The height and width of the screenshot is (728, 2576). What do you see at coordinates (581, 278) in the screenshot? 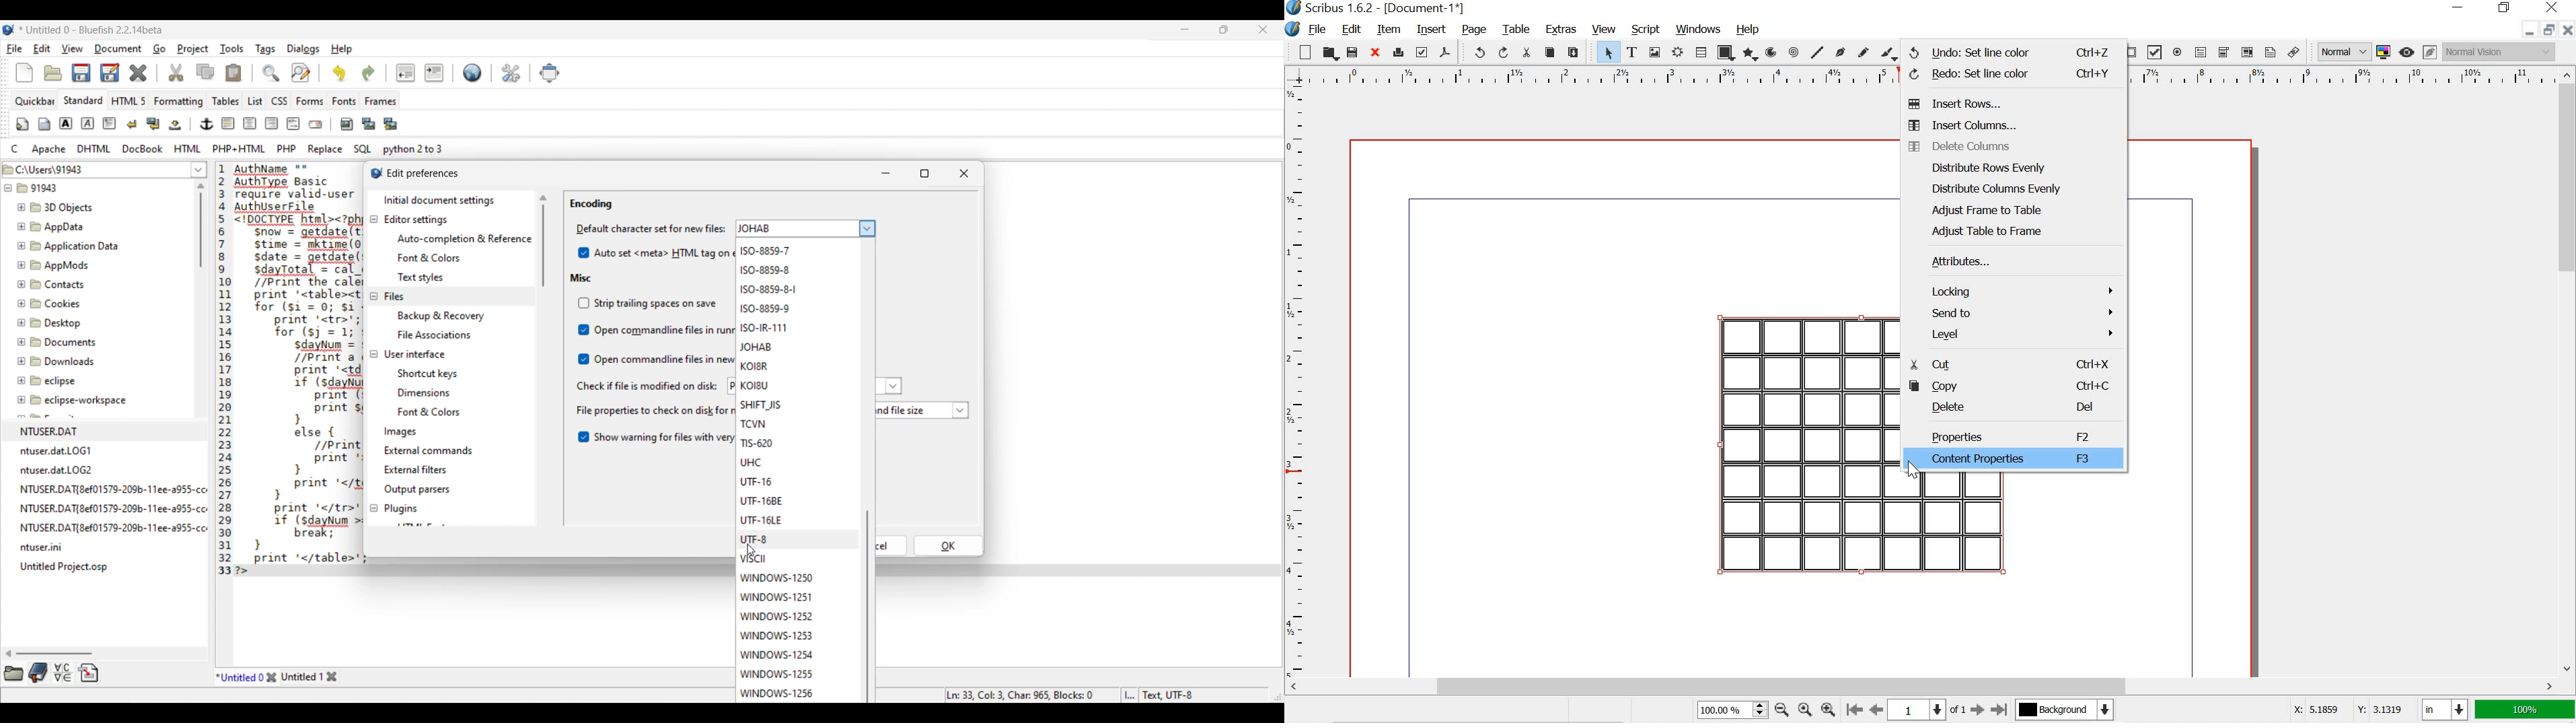
I see `Misc section` at bounding box center [581, 278].